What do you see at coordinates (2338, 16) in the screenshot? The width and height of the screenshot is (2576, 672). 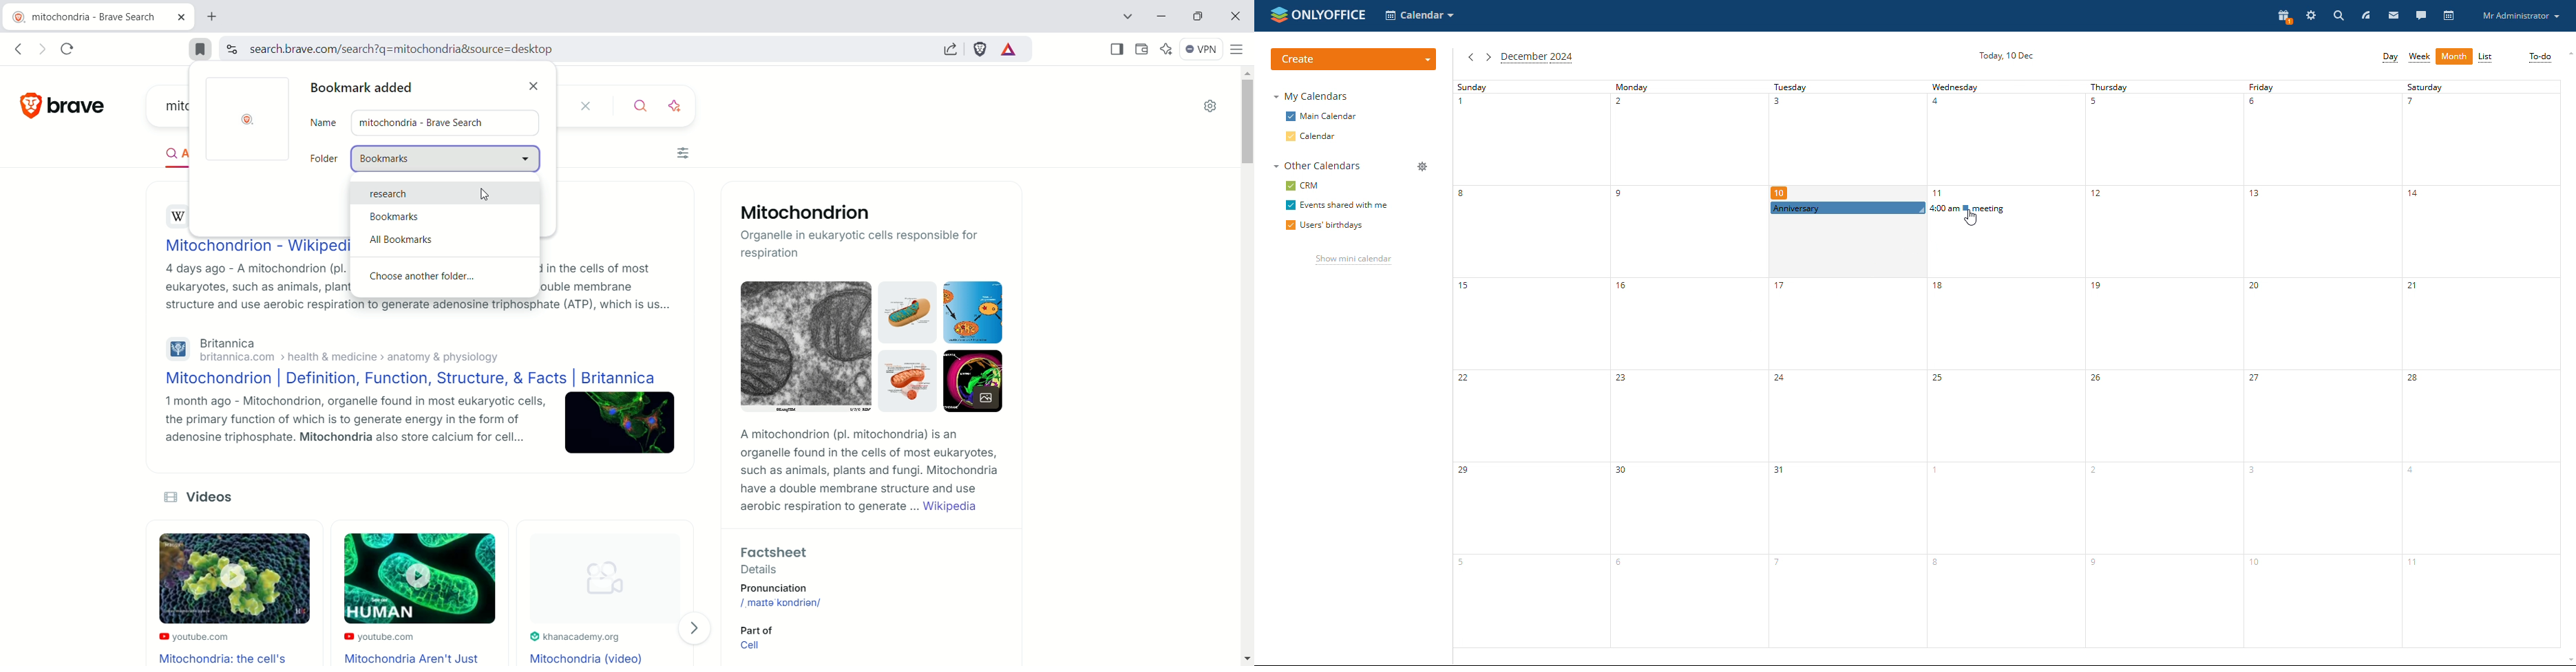 I see `search` at bounding box center [2338, 16].